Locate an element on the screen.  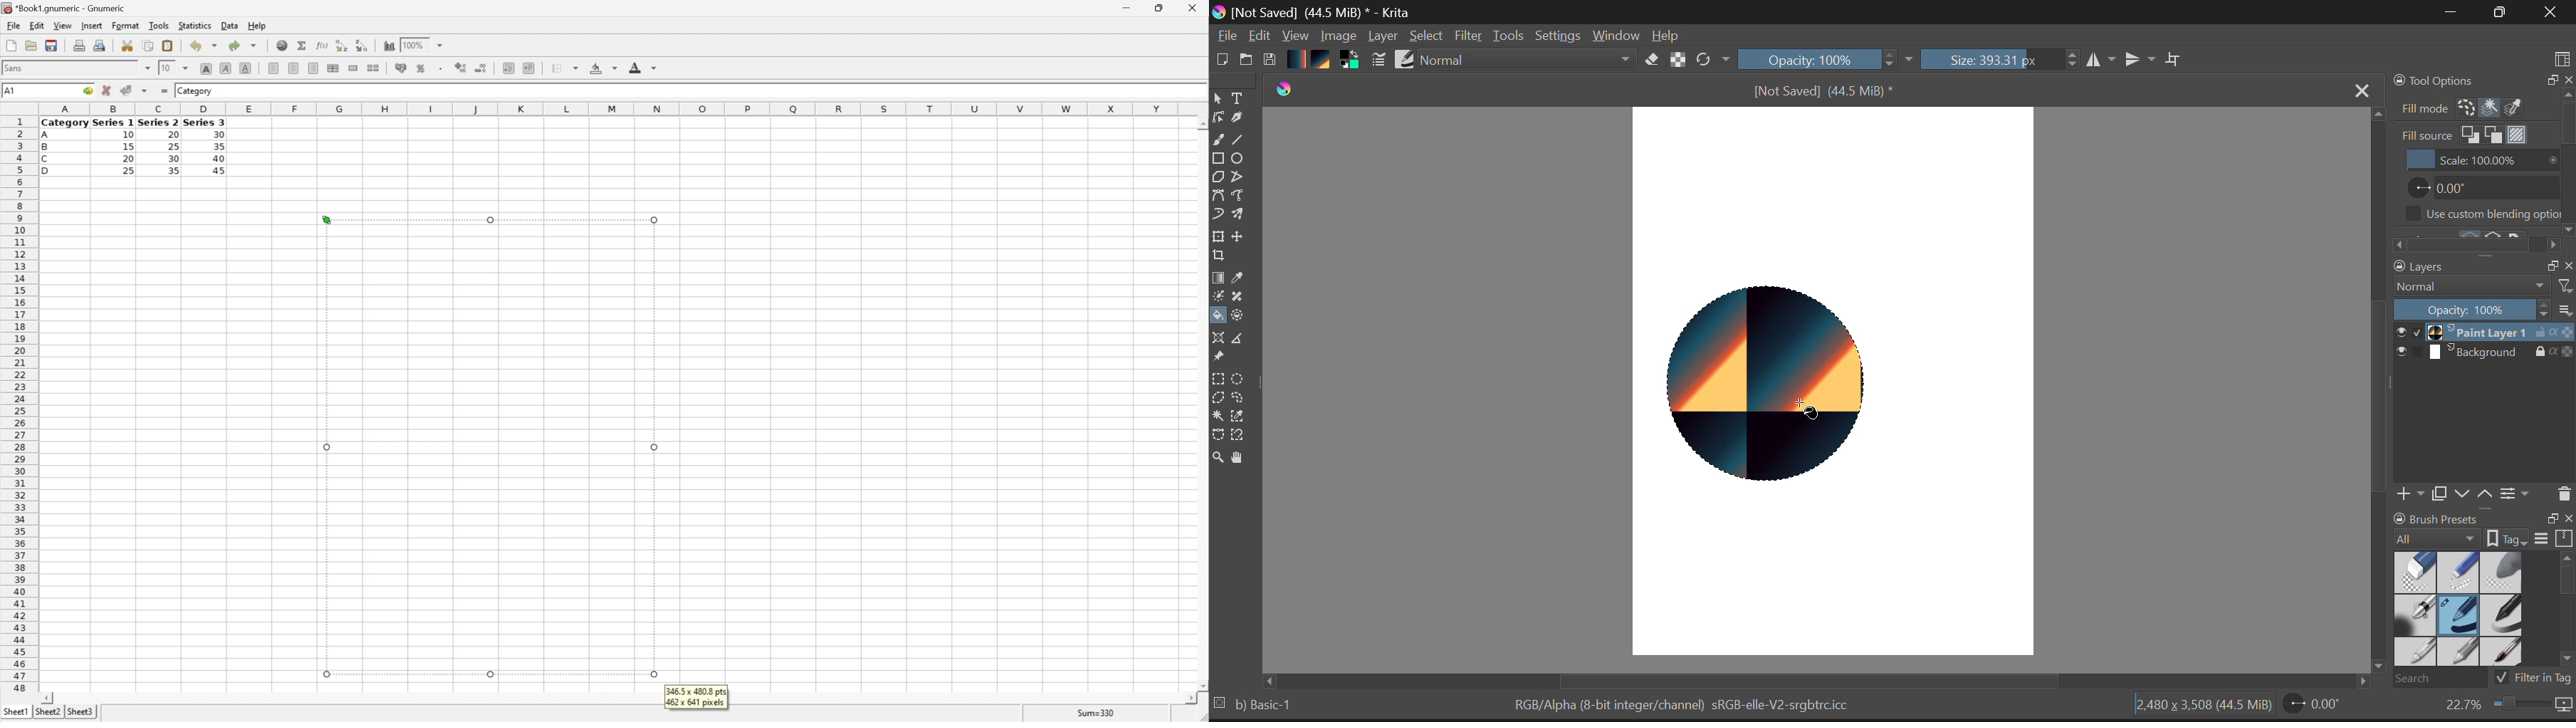
Print preview is located at coordinates (101, 46).